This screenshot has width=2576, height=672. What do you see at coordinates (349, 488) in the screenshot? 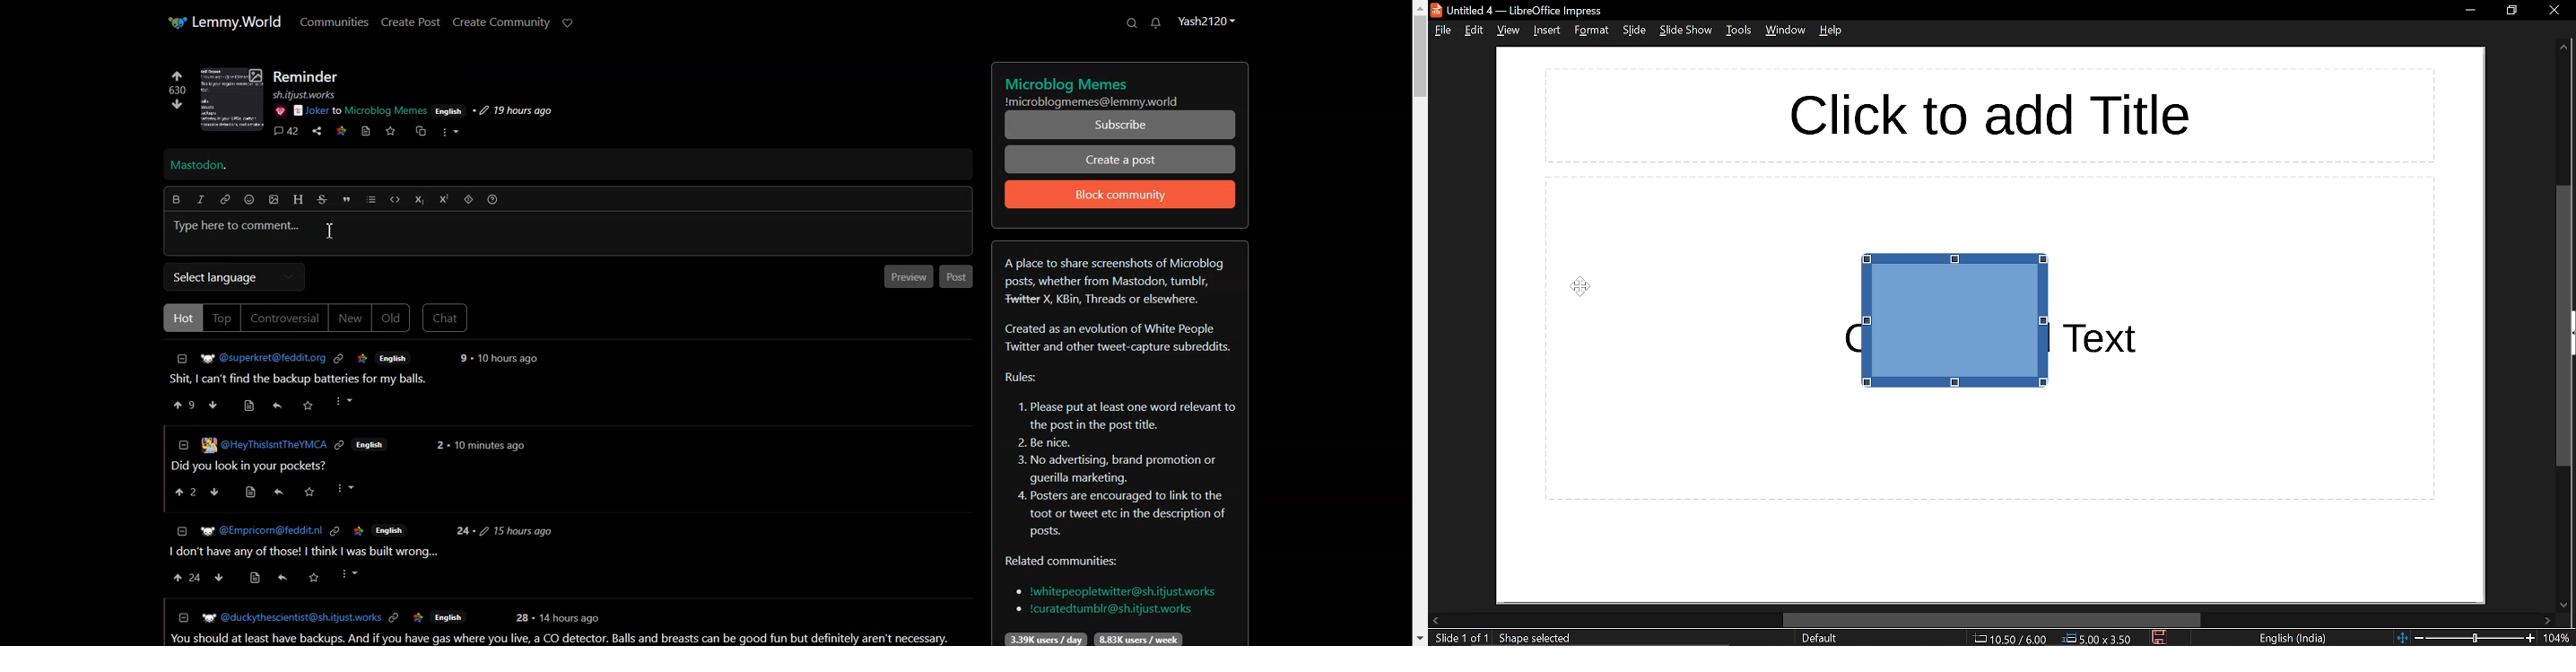
I see `` at bounding box center [349, 488].